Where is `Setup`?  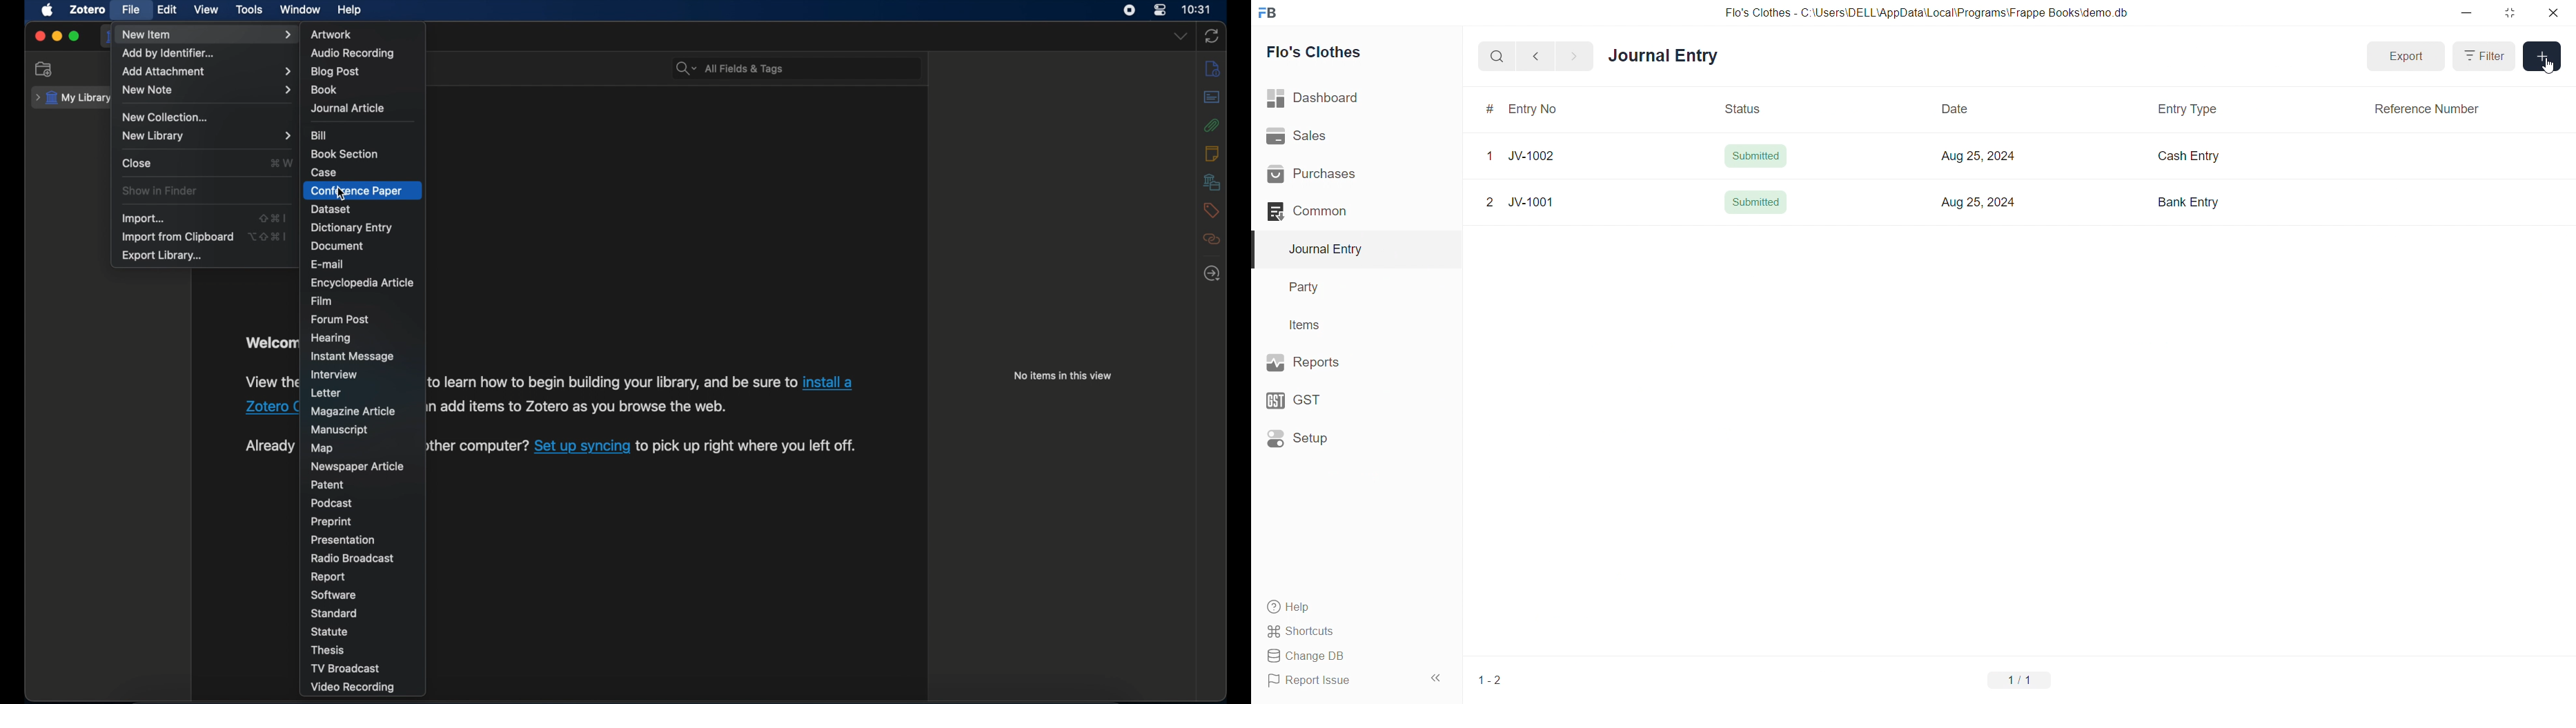
Setup is located at coordinates (1348, 437).